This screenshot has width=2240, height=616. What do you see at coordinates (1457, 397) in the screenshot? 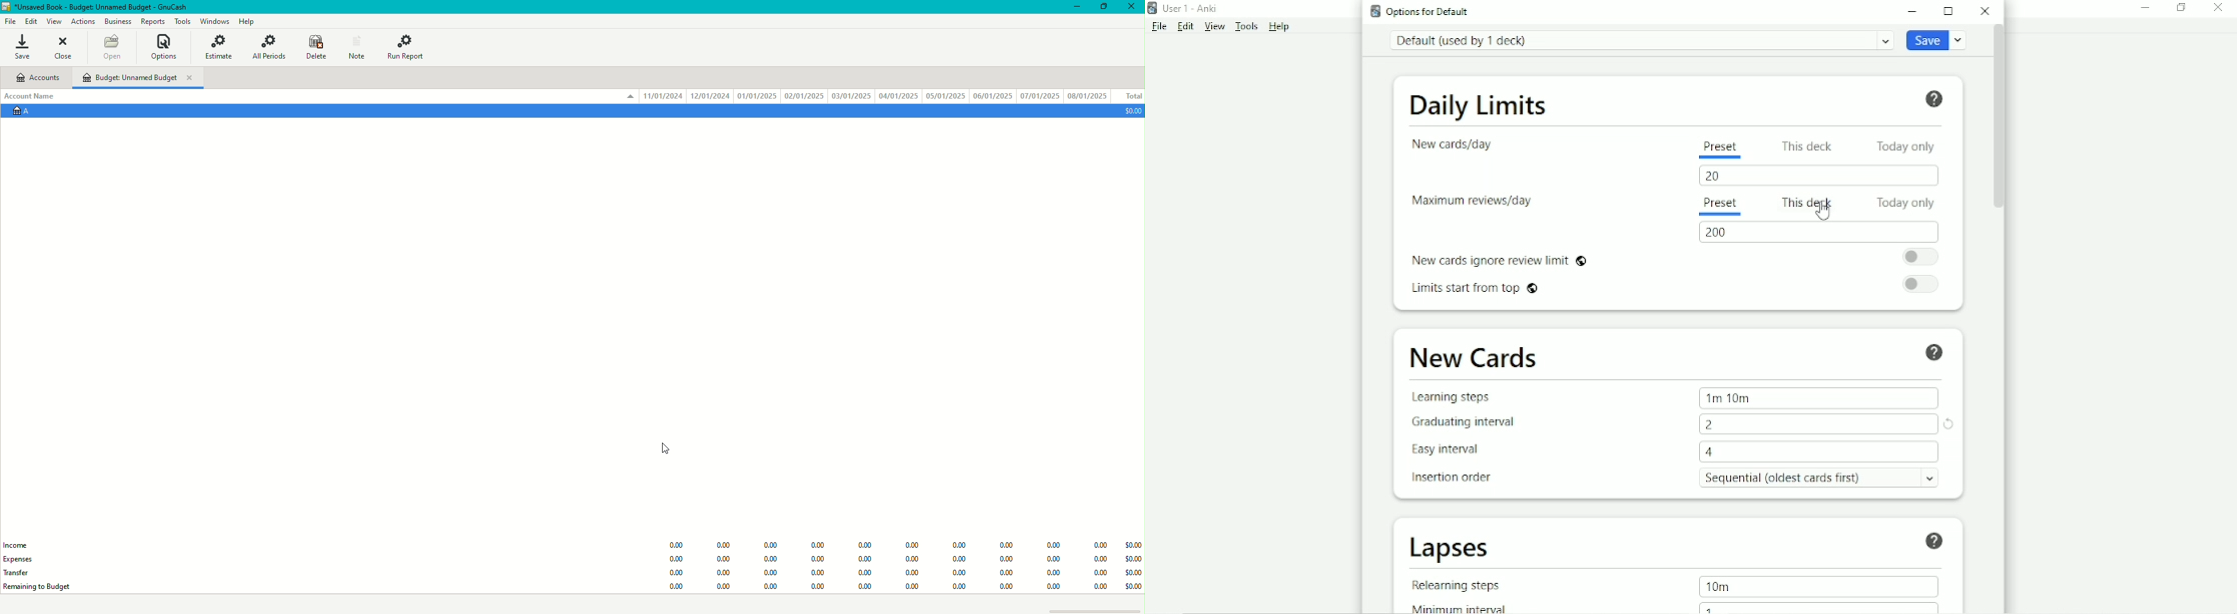
I see `Learning steps` at bounding box center [1457, 397].